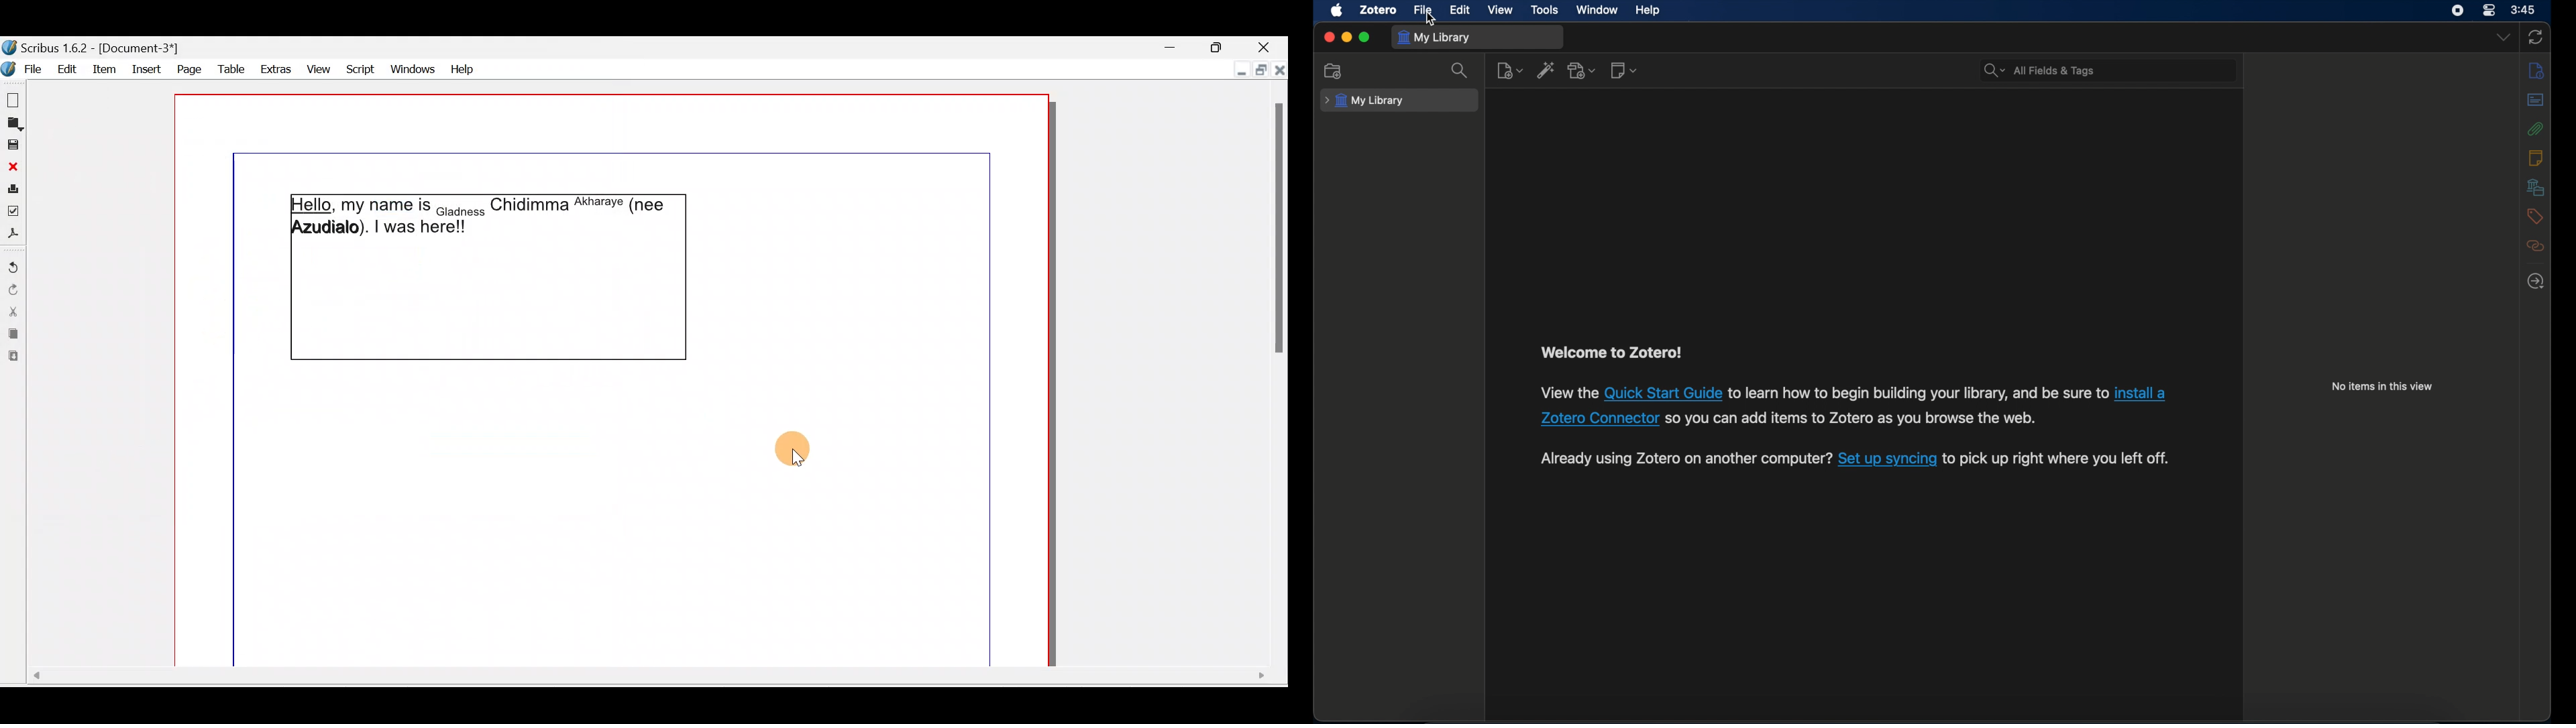 The width and height of the screenshot is (2576, 728). What do you see at coordinates (1347, 38) in the screenshot?
I see `minimize` at bounding box center [1347, 38].